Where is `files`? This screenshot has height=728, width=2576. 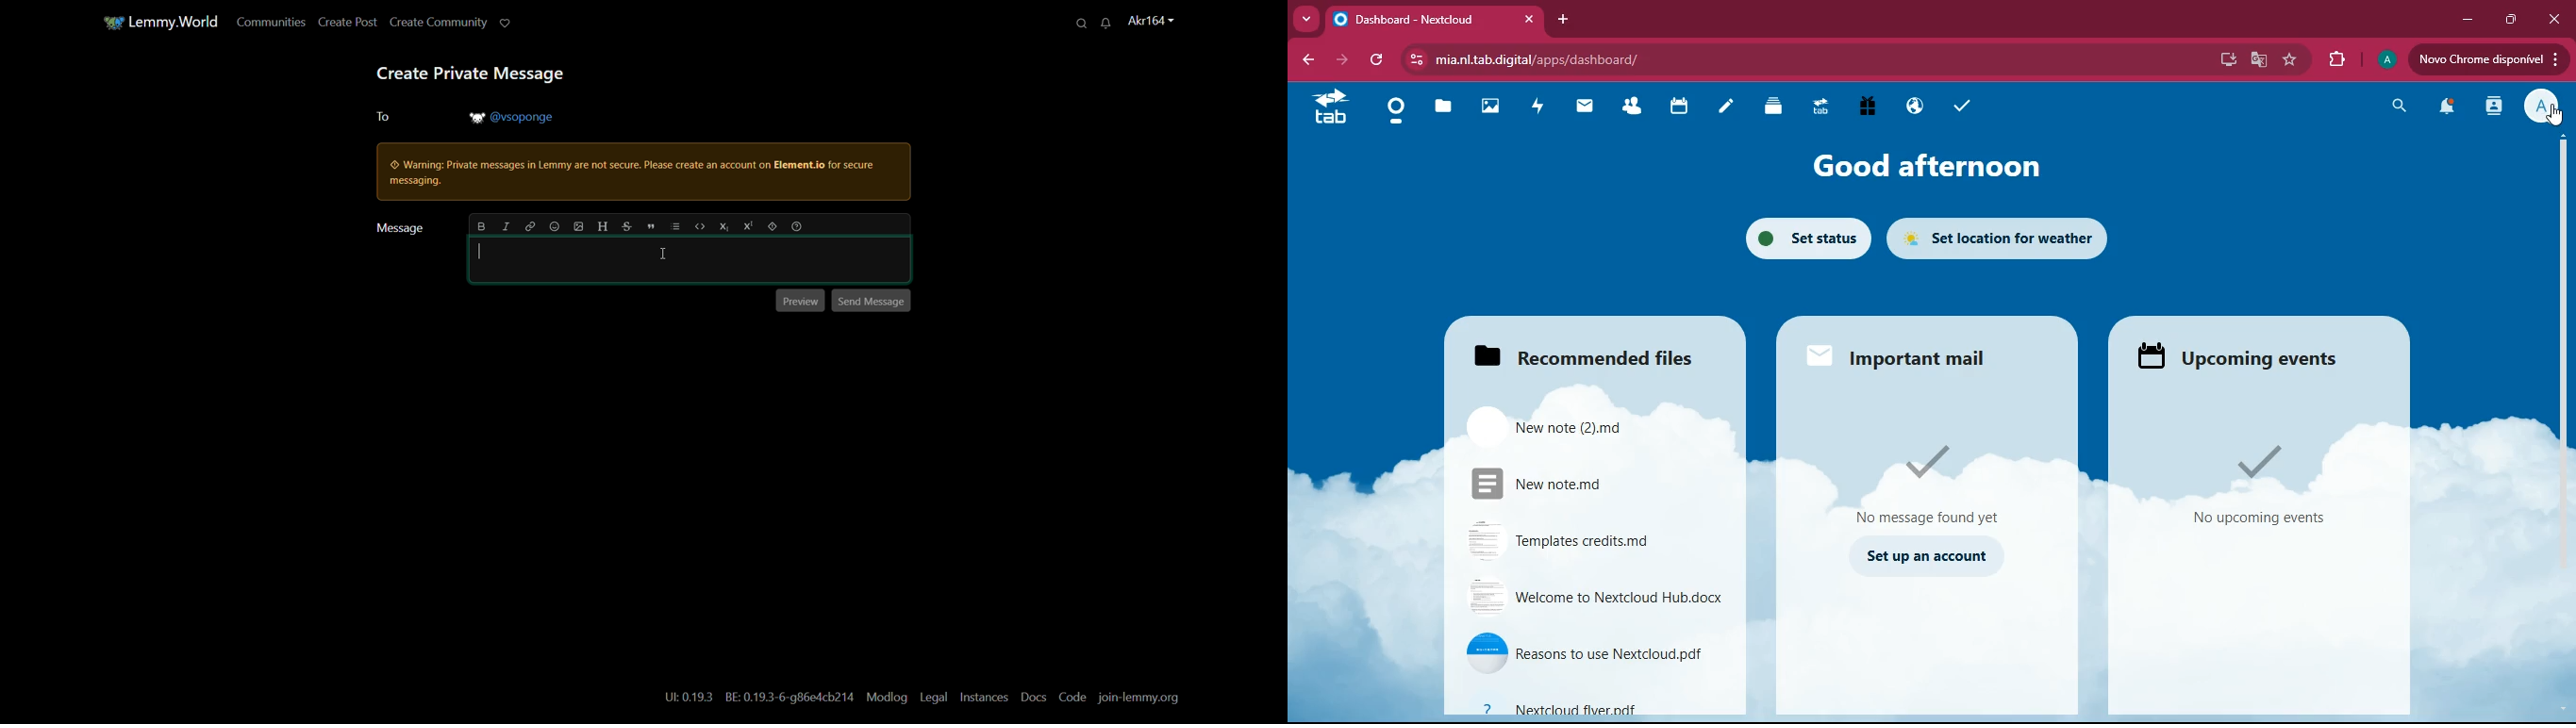
files is located at coordinates (1442, 108).